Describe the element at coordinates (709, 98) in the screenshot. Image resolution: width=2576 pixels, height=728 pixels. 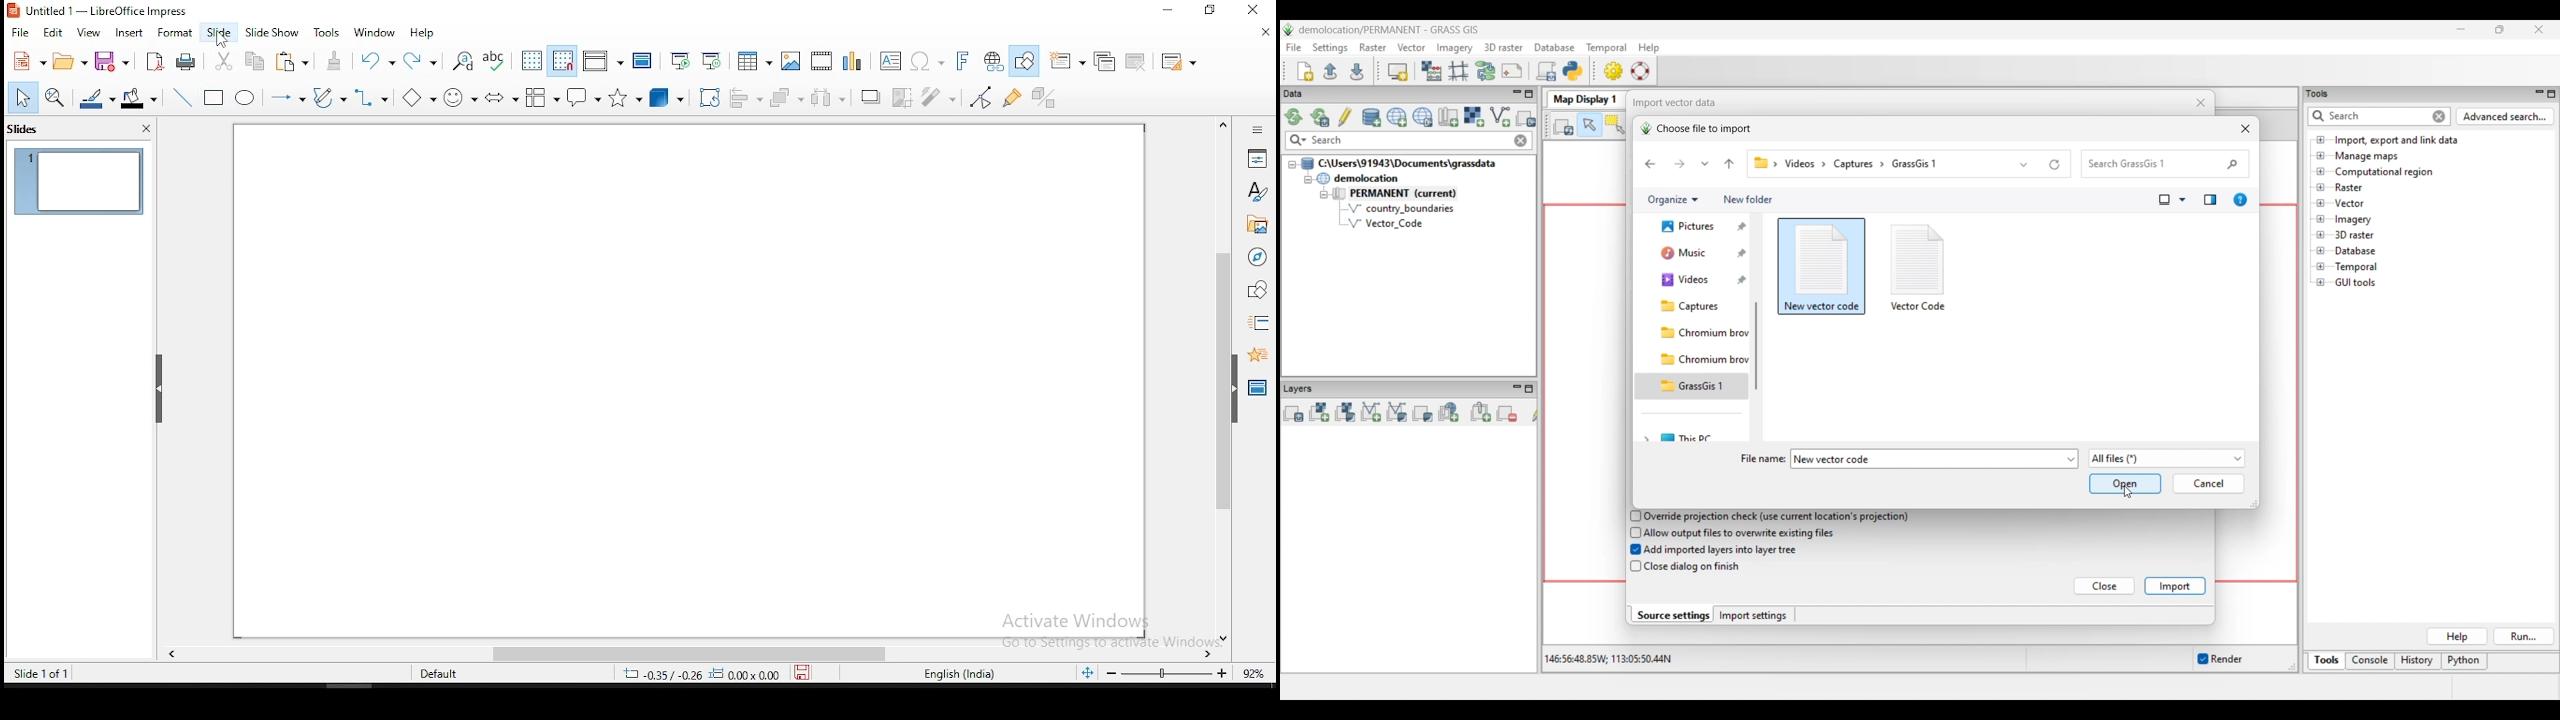
I see `crop tool` at that location.